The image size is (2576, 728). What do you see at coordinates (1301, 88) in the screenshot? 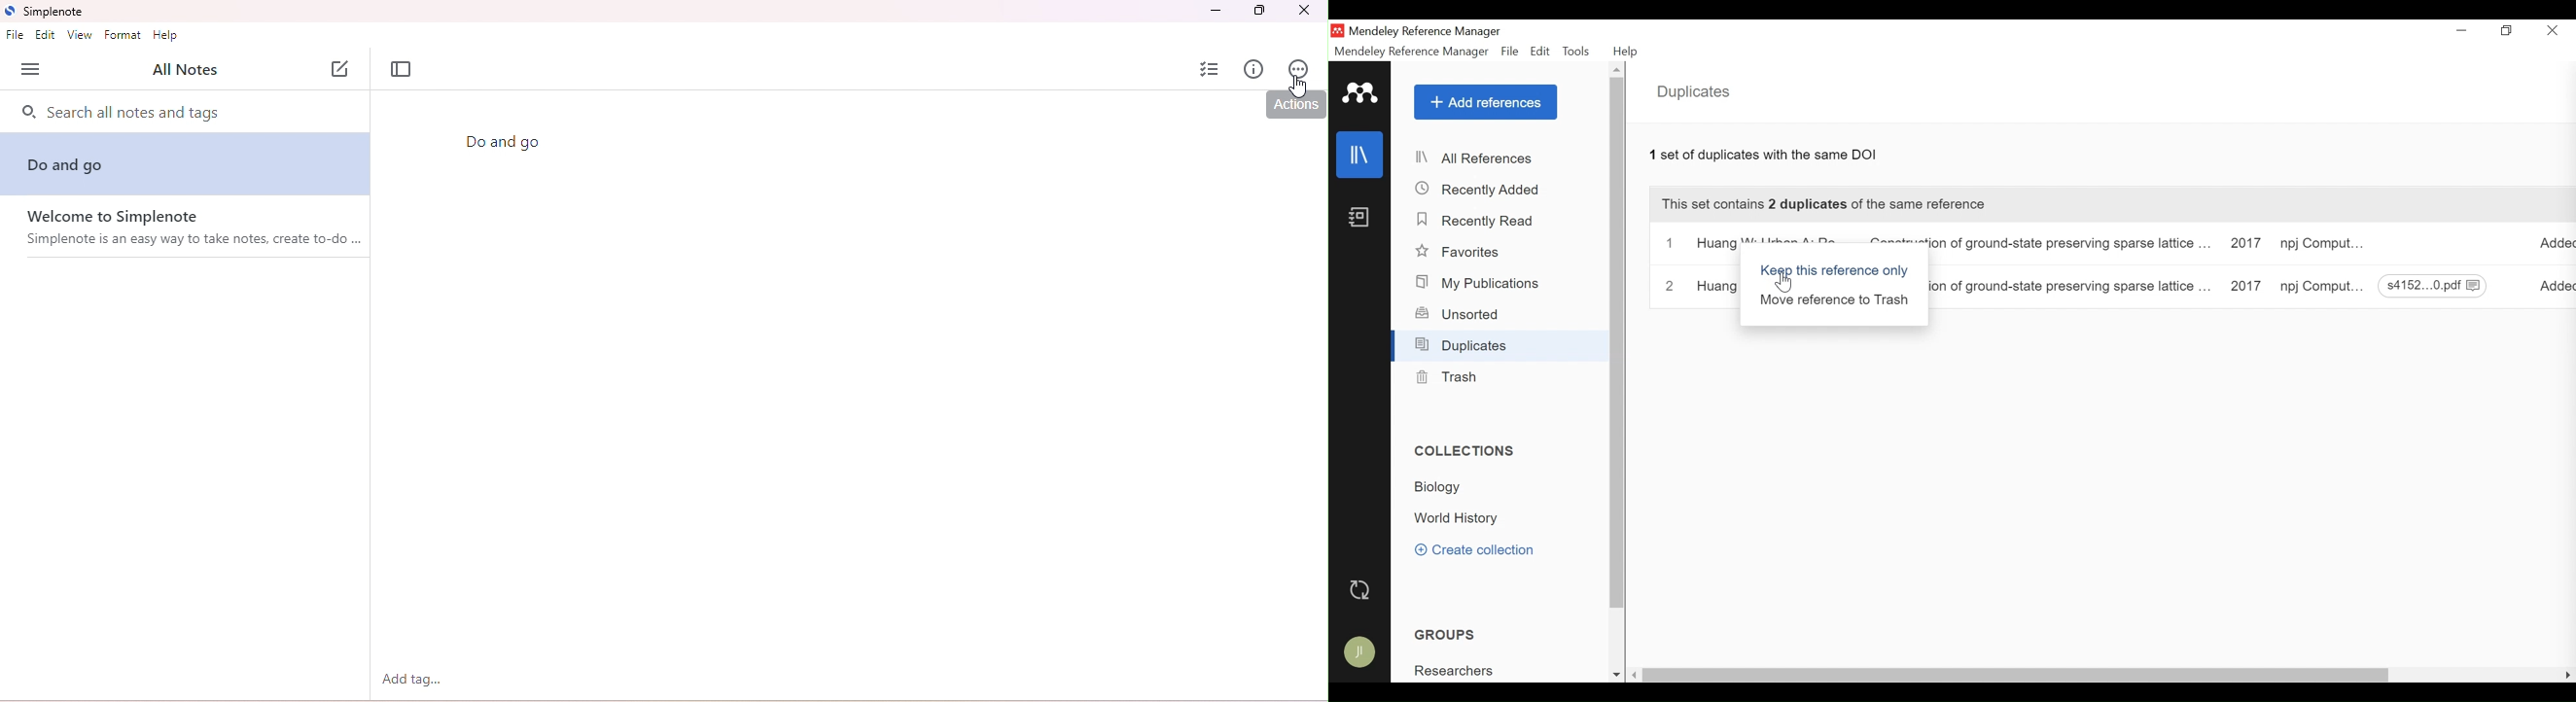
I see `cursor` at bounding box center [1301, 88].